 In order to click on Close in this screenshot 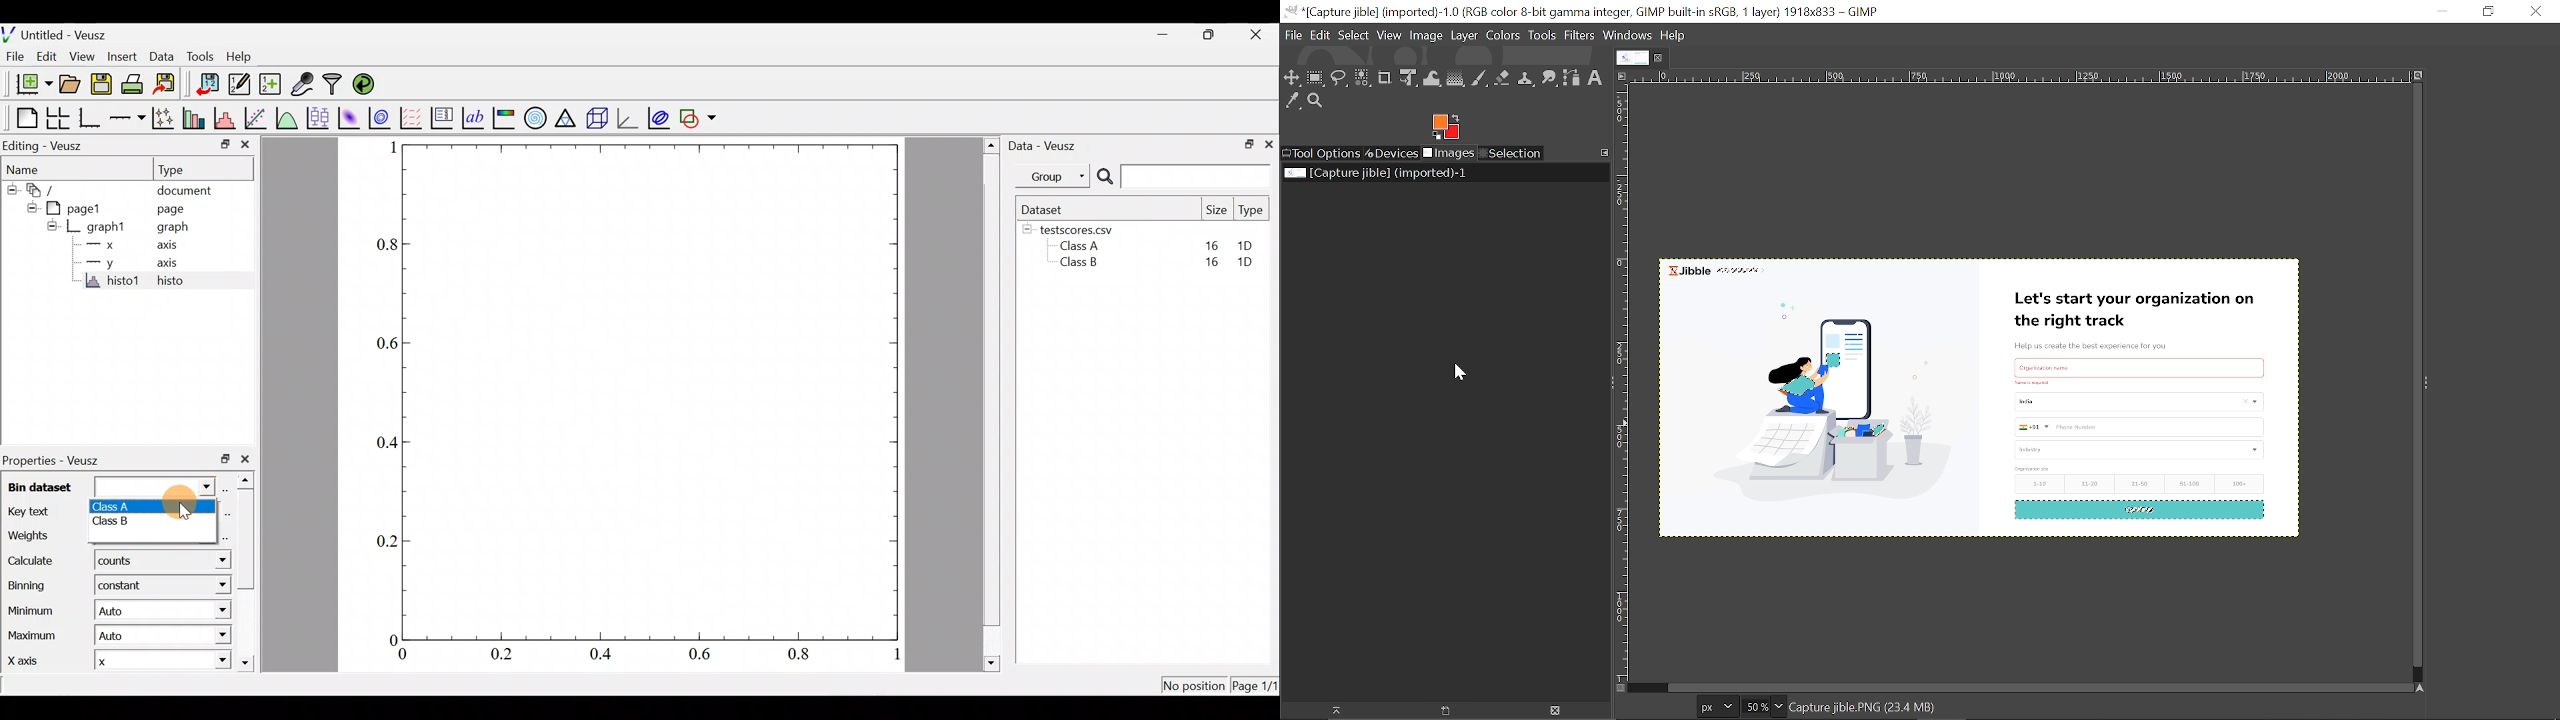, I will do `click(2535, 12)`.